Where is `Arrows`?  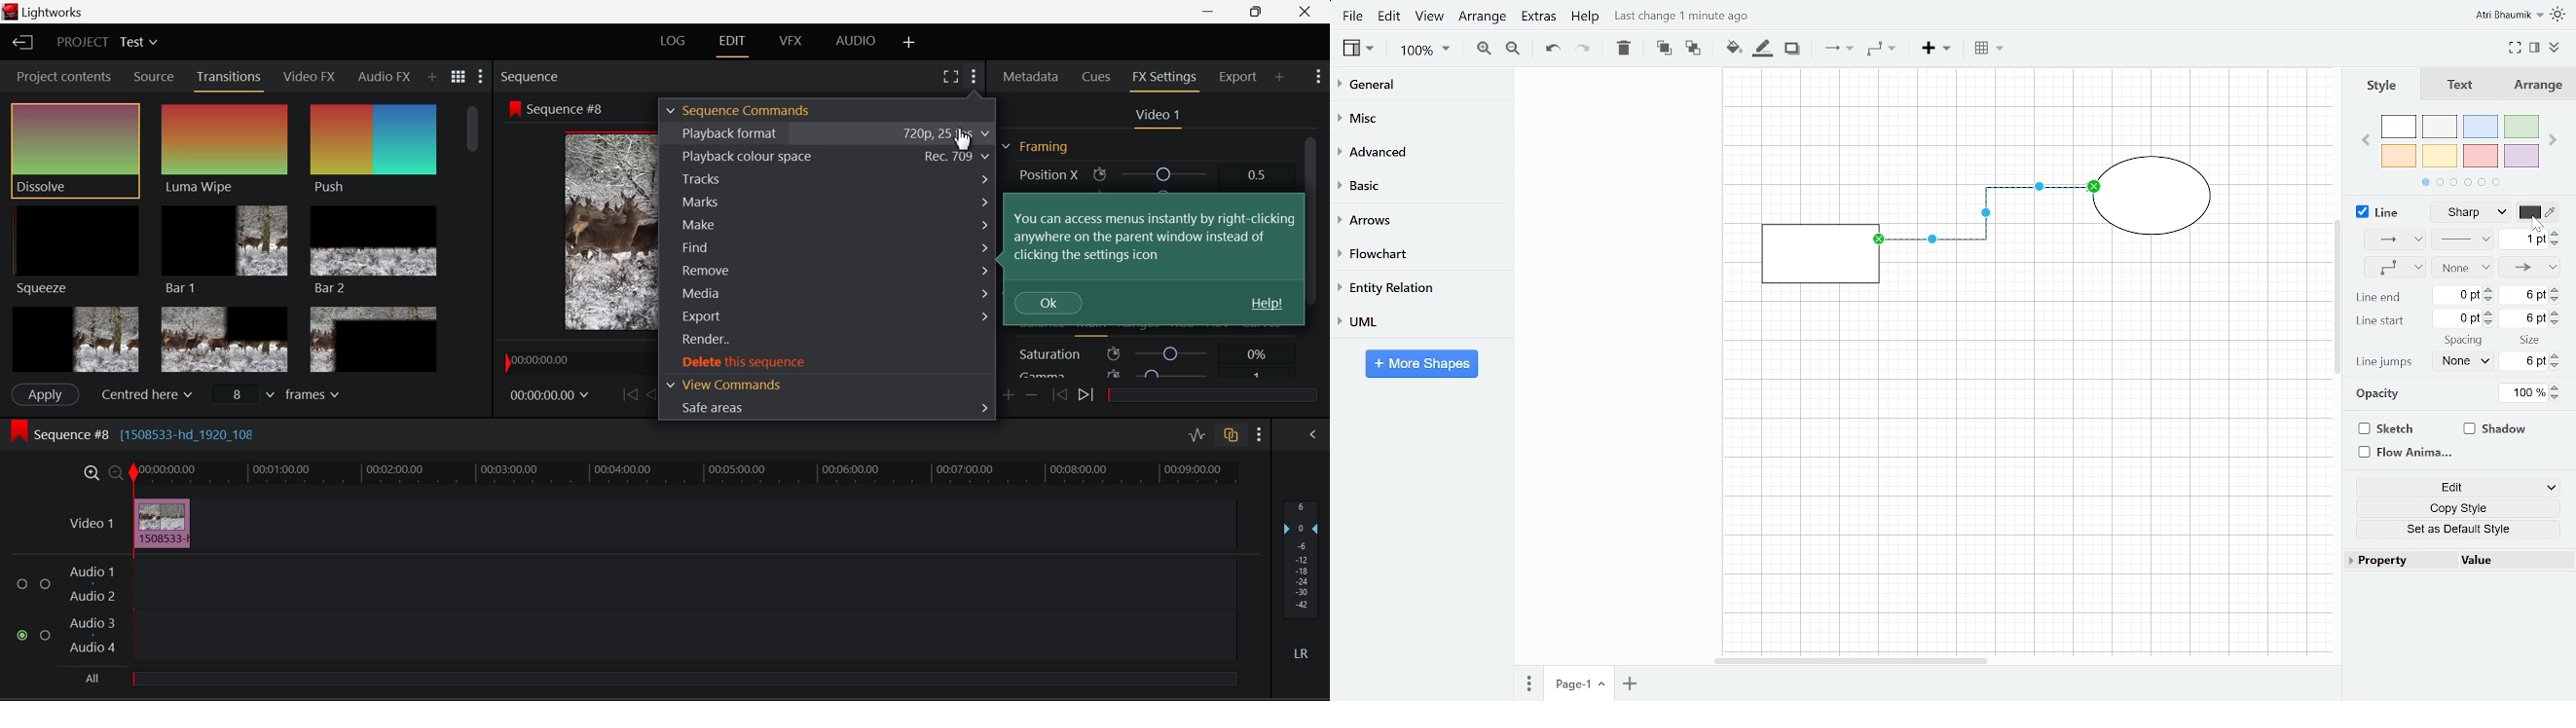 Arrows is located at coordinates (1420, 219).